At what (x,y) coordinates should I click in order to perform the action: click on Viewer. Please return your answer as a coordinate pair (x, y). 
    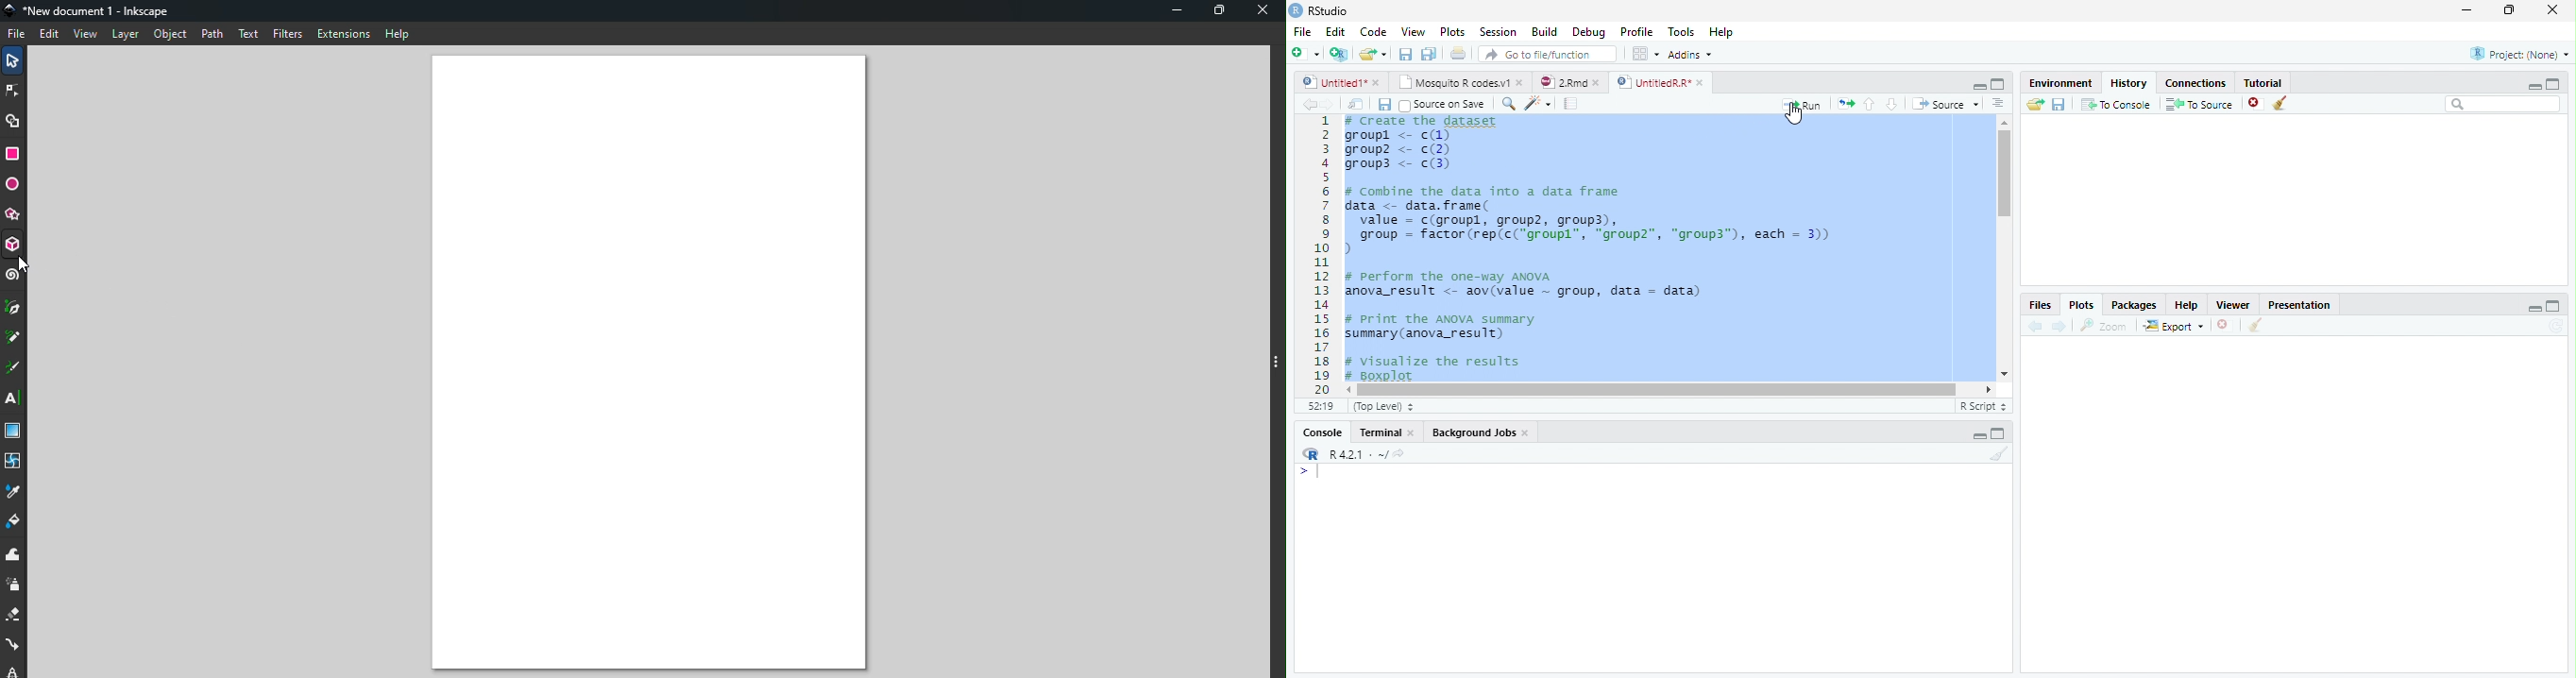
    Looking at the image, I should click on (2235, 304).